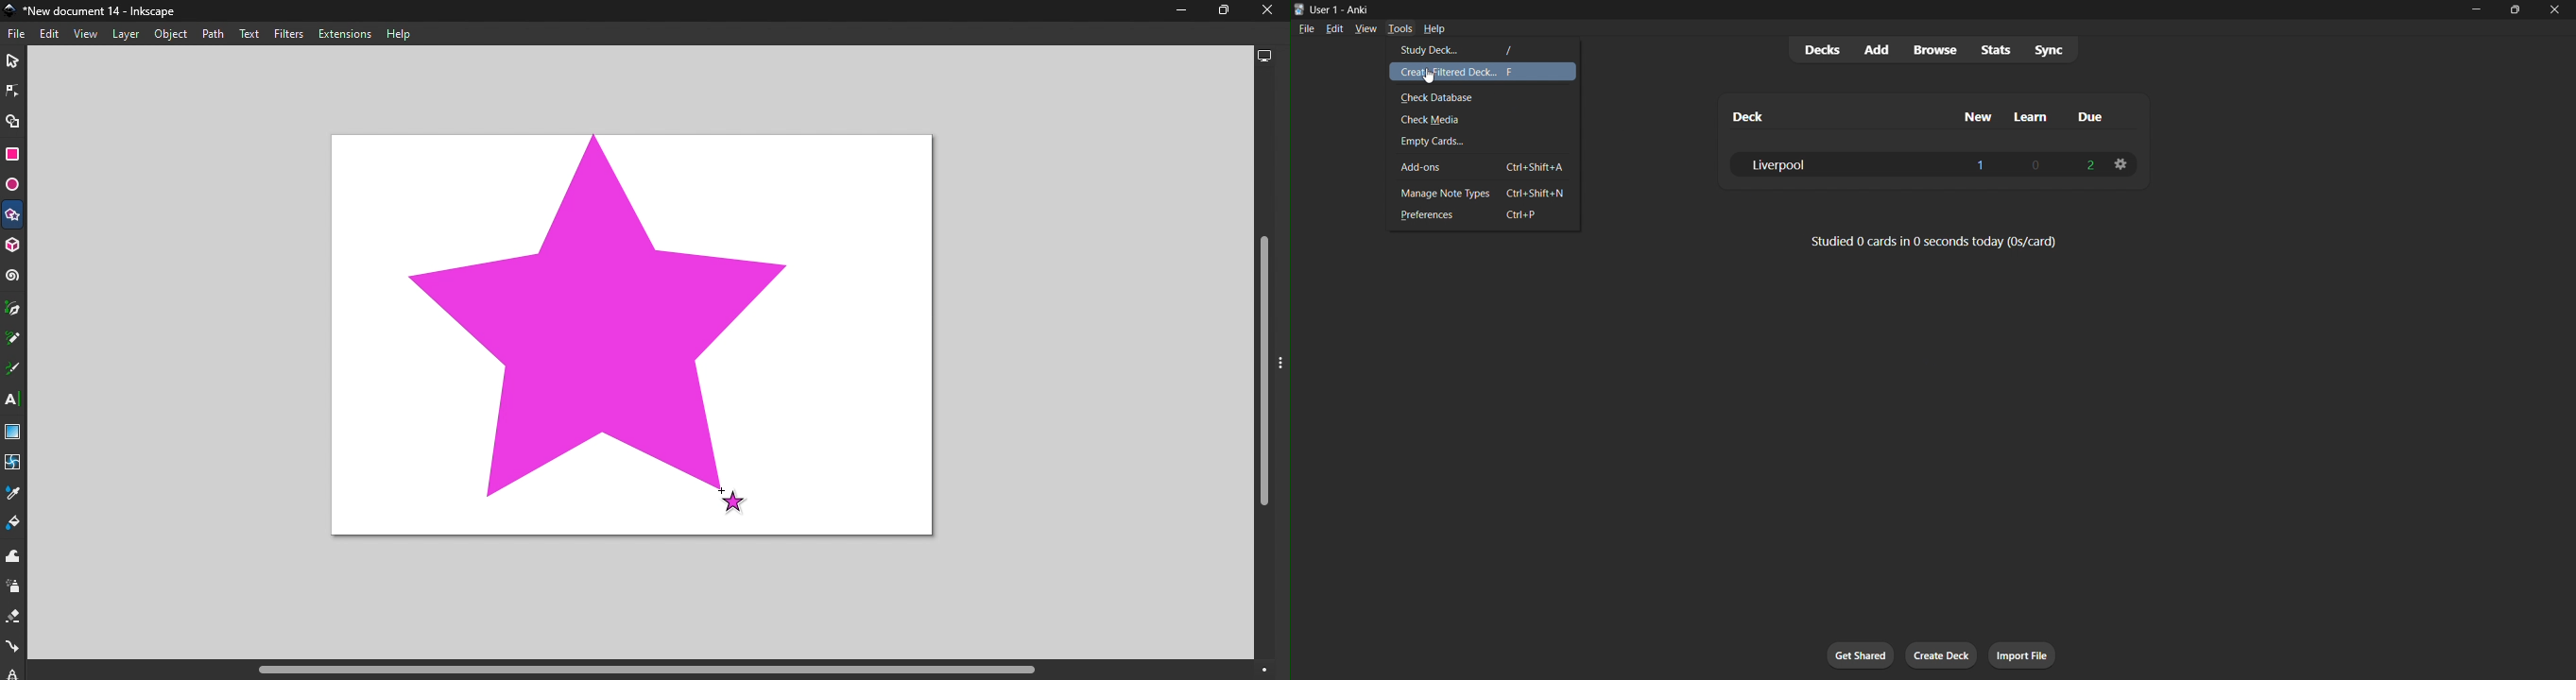 Image resolution: width=2576 pixels, height=700 pixels. I want to click on sync, so click(2052, 50).